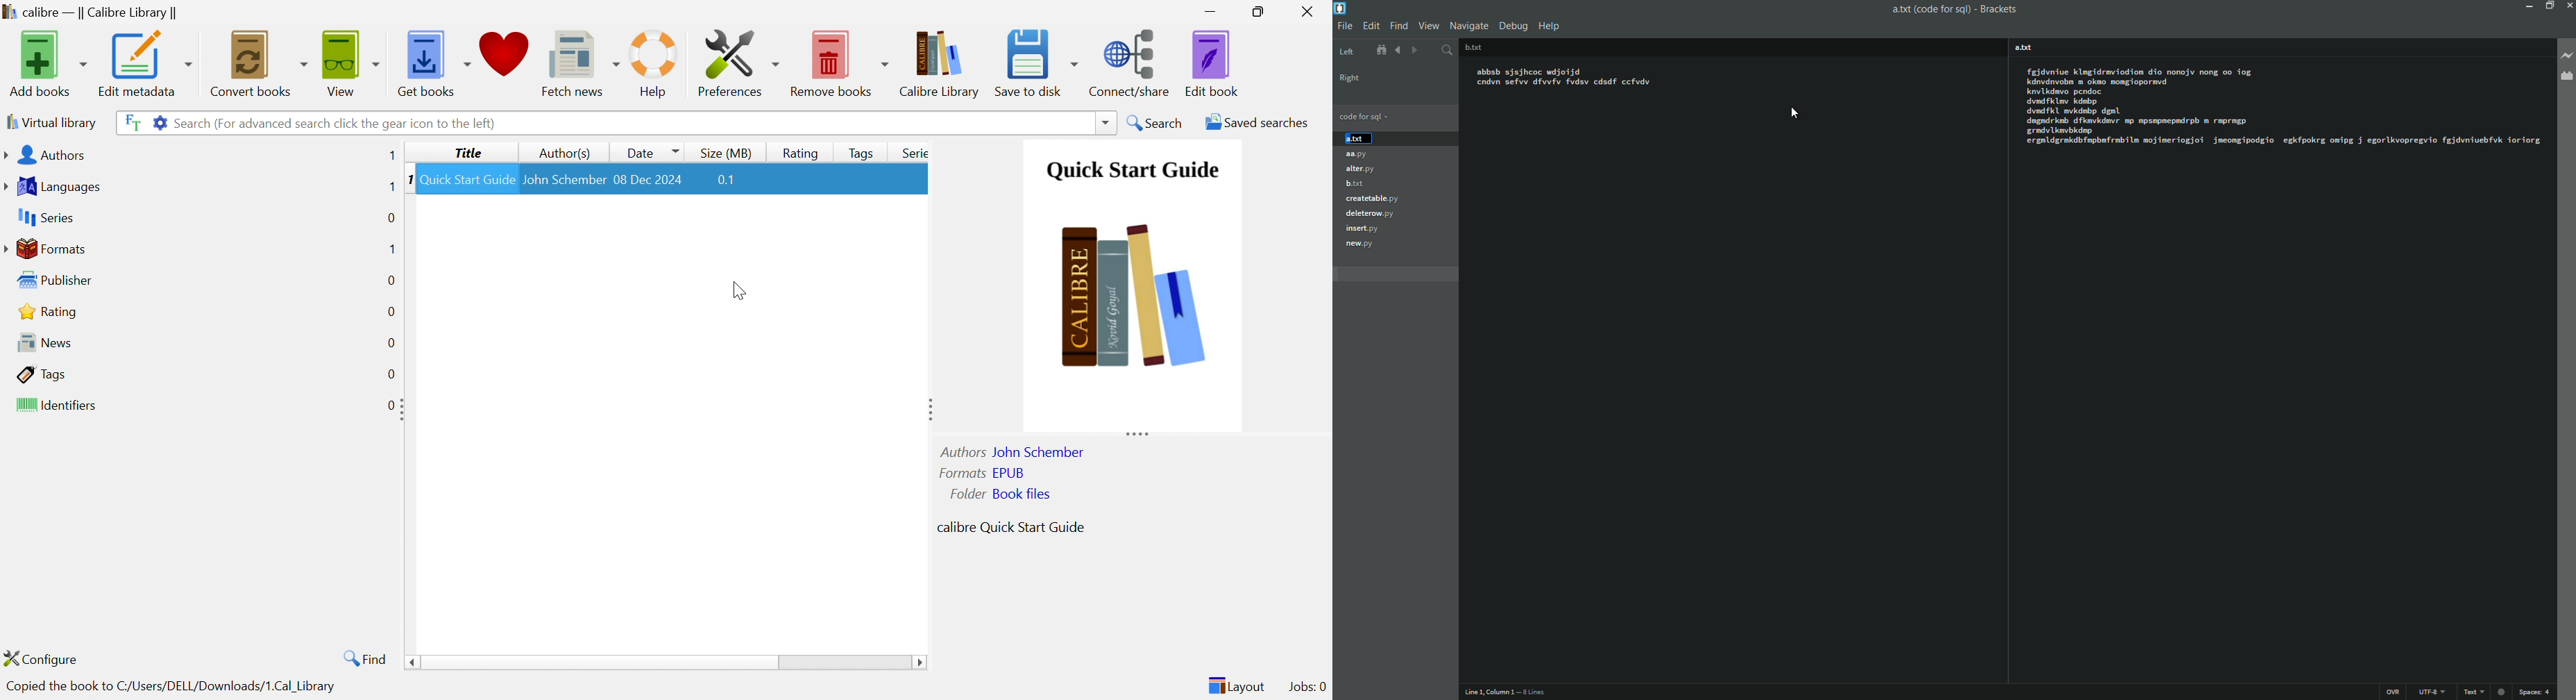  What do you see at coordinates (577, 60) in the screenshot?
I see `Fetch news` at bounding box center [577, 60].